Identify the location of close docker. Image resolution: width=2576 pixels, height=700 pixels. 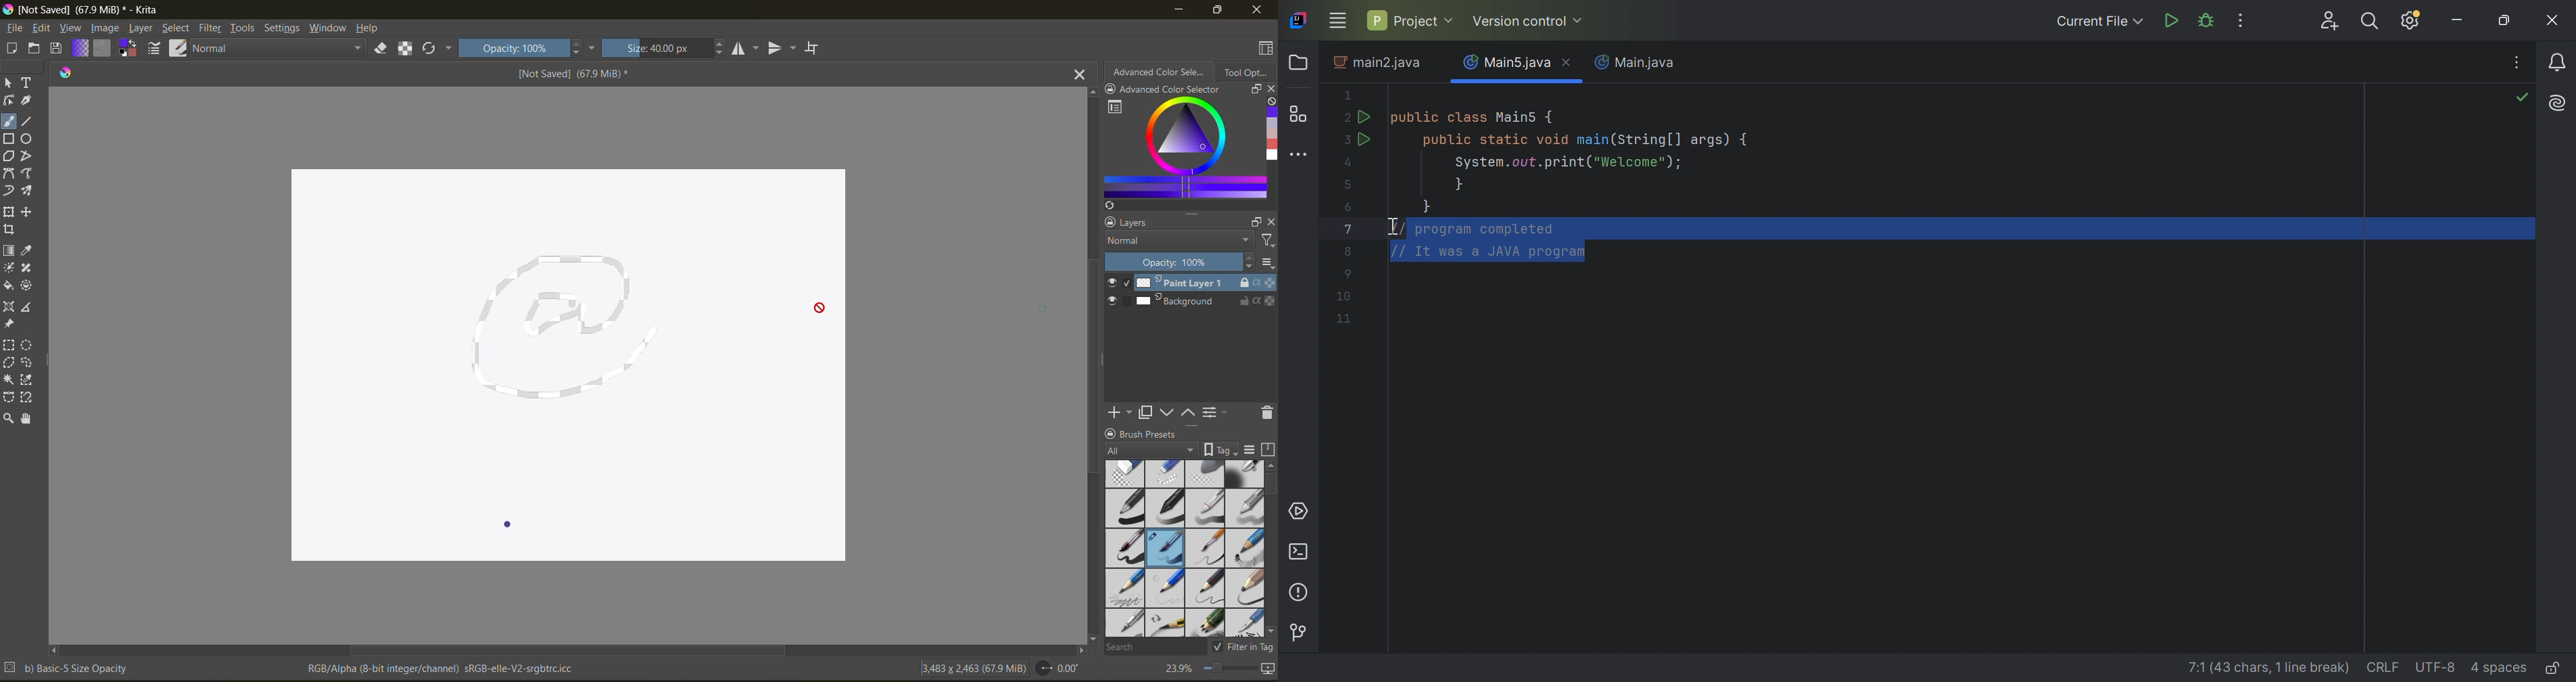
(1270, 220).